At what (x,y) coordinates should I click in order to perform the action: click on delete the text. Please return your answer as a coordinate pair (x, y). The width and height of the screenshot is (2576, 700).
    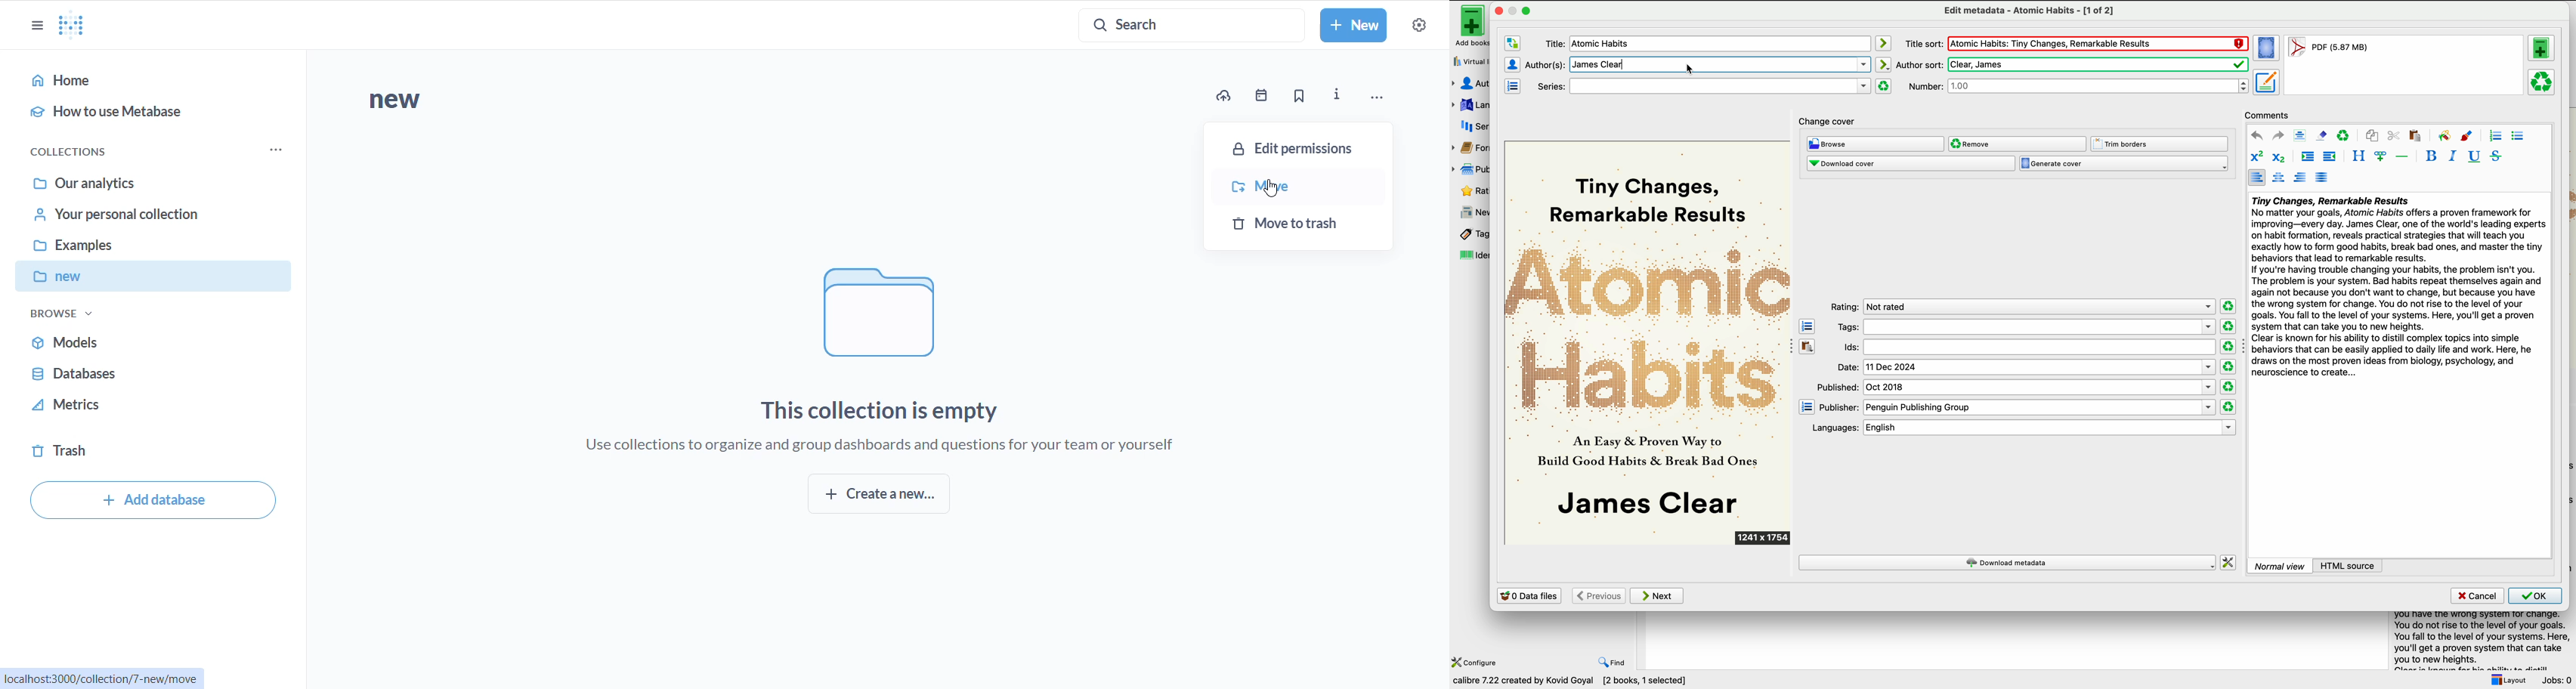
    Looking at the image, I should click on (1598, 63).